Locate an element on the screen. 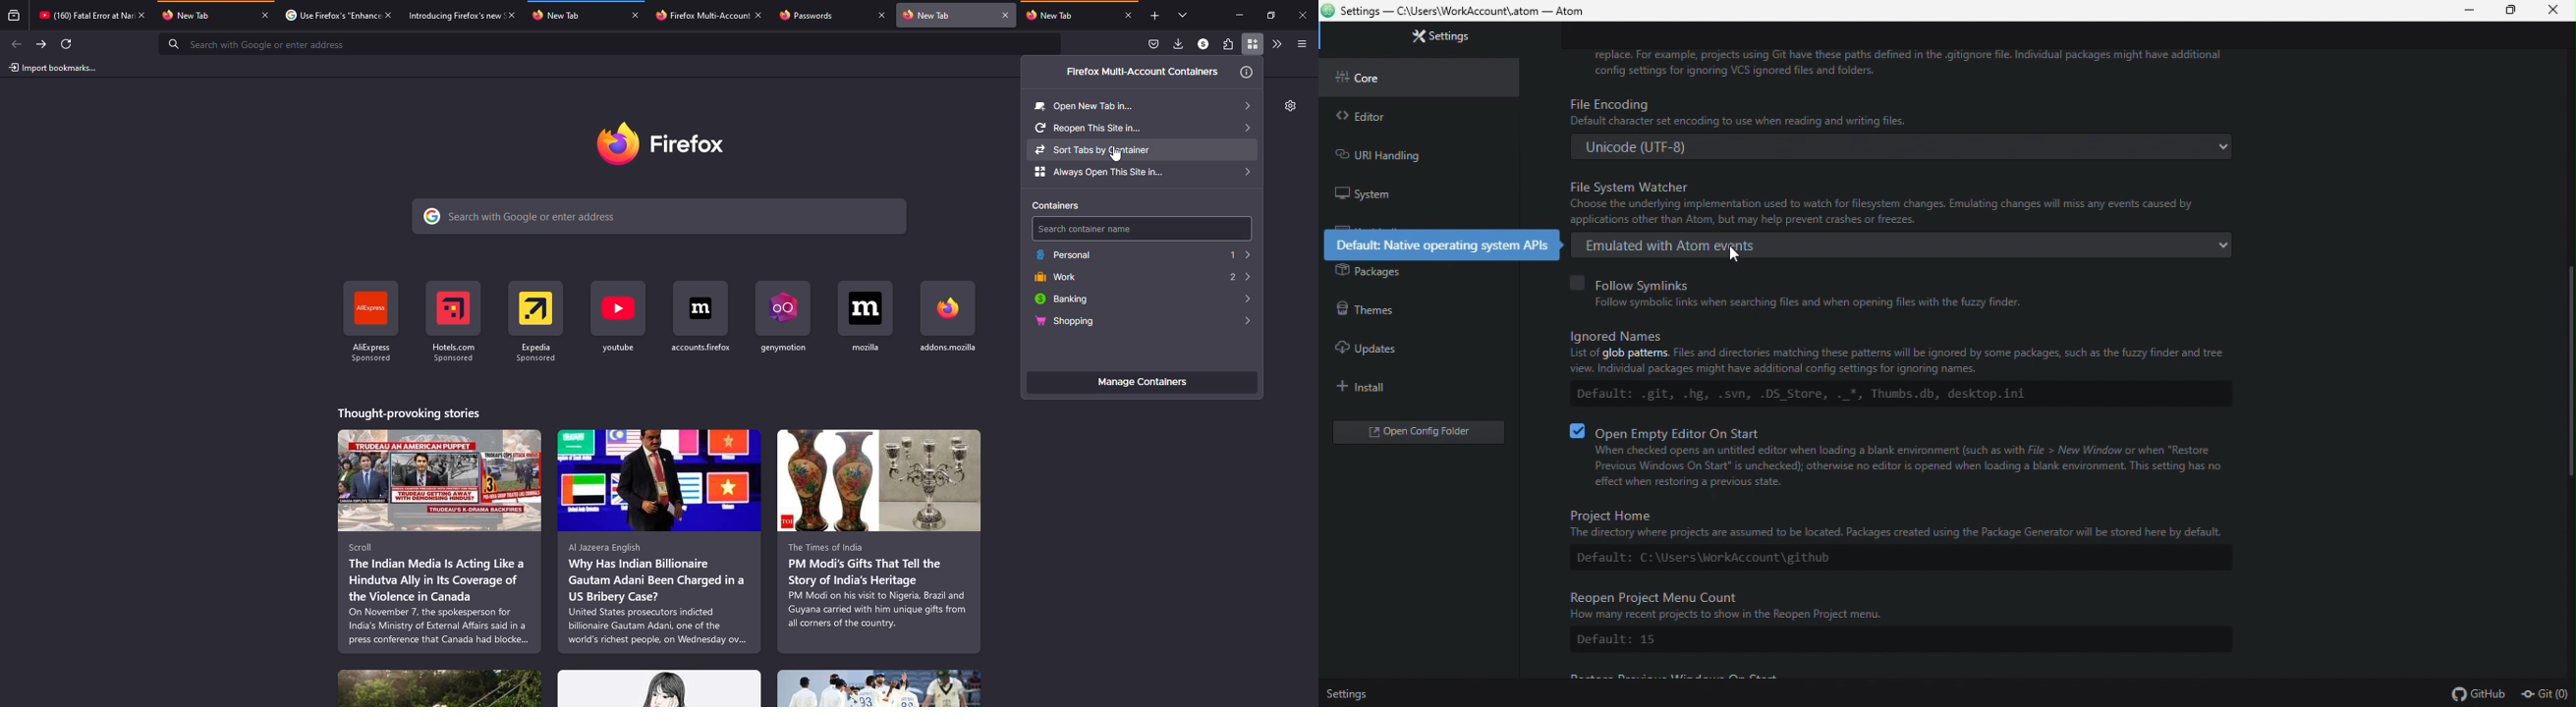 The height and width of the screenshot is (728, 2576). minimize is located at coordinates (2474, 11).